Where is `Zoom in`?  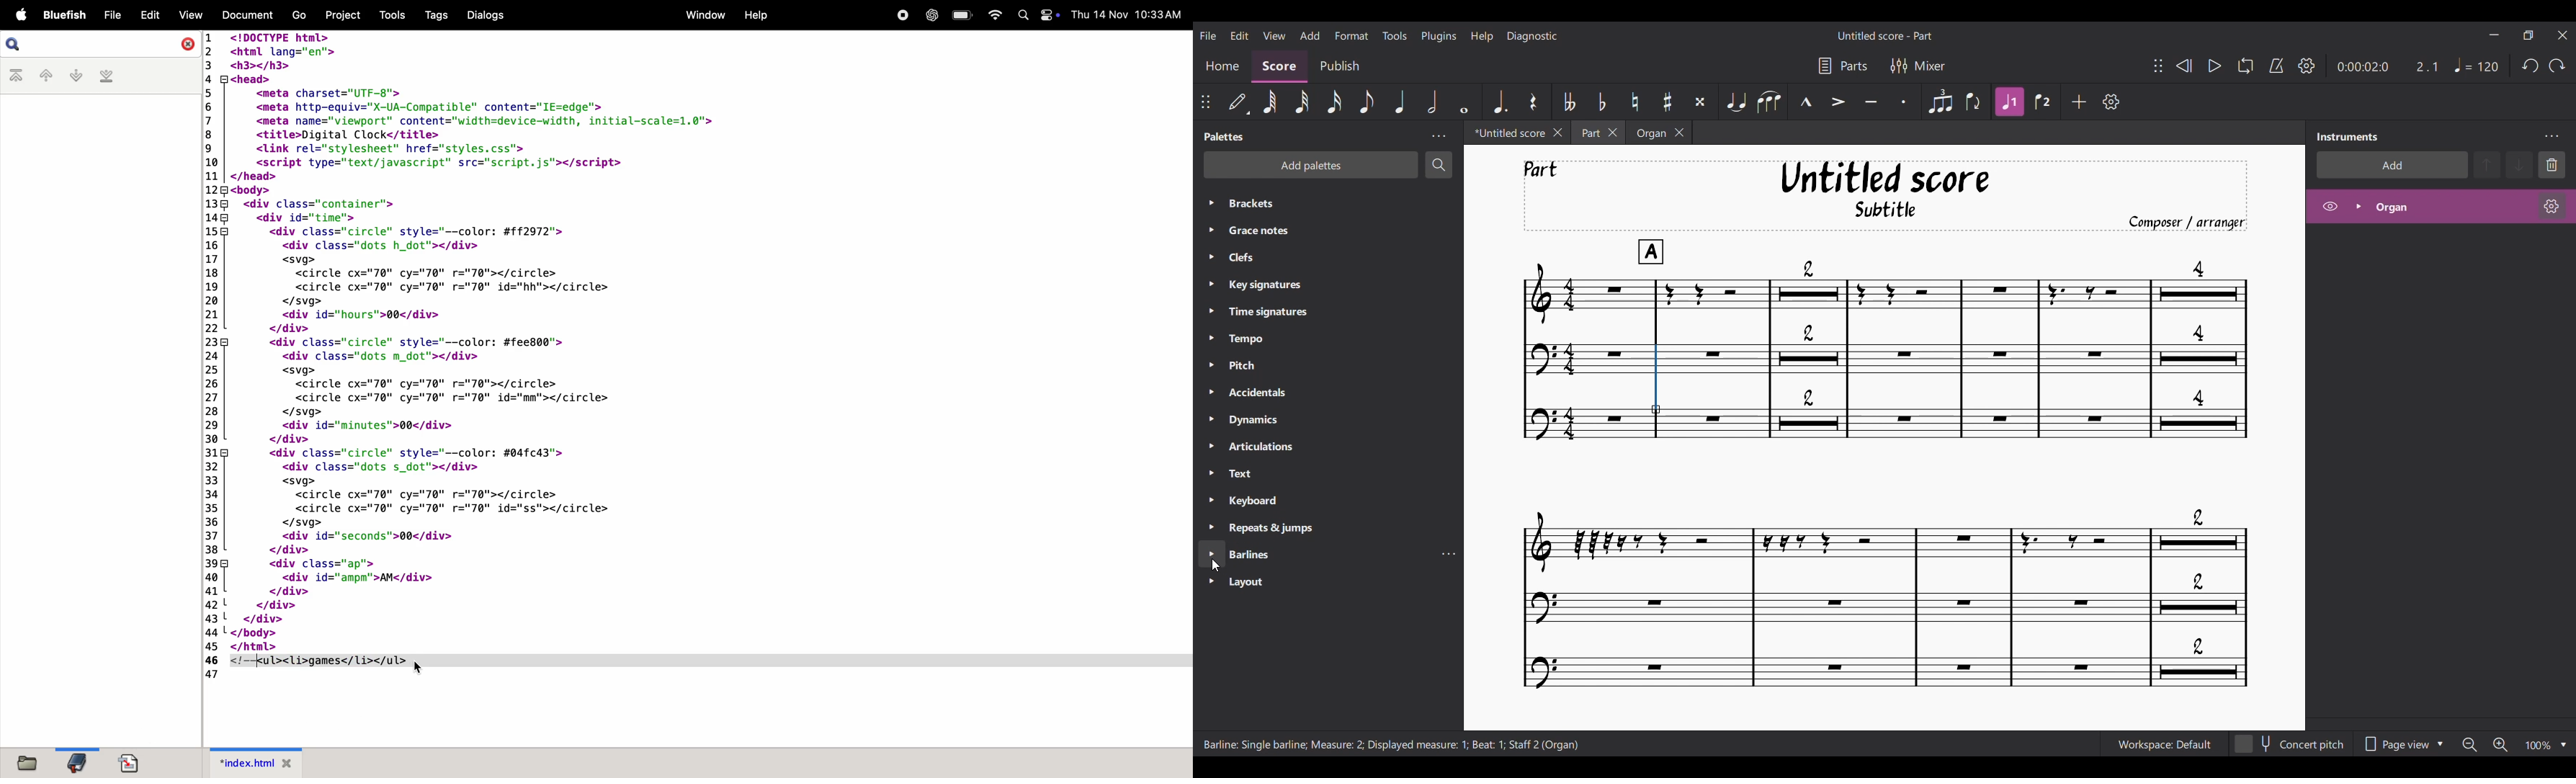
Zoom in is located at coordinates (2500, 745).